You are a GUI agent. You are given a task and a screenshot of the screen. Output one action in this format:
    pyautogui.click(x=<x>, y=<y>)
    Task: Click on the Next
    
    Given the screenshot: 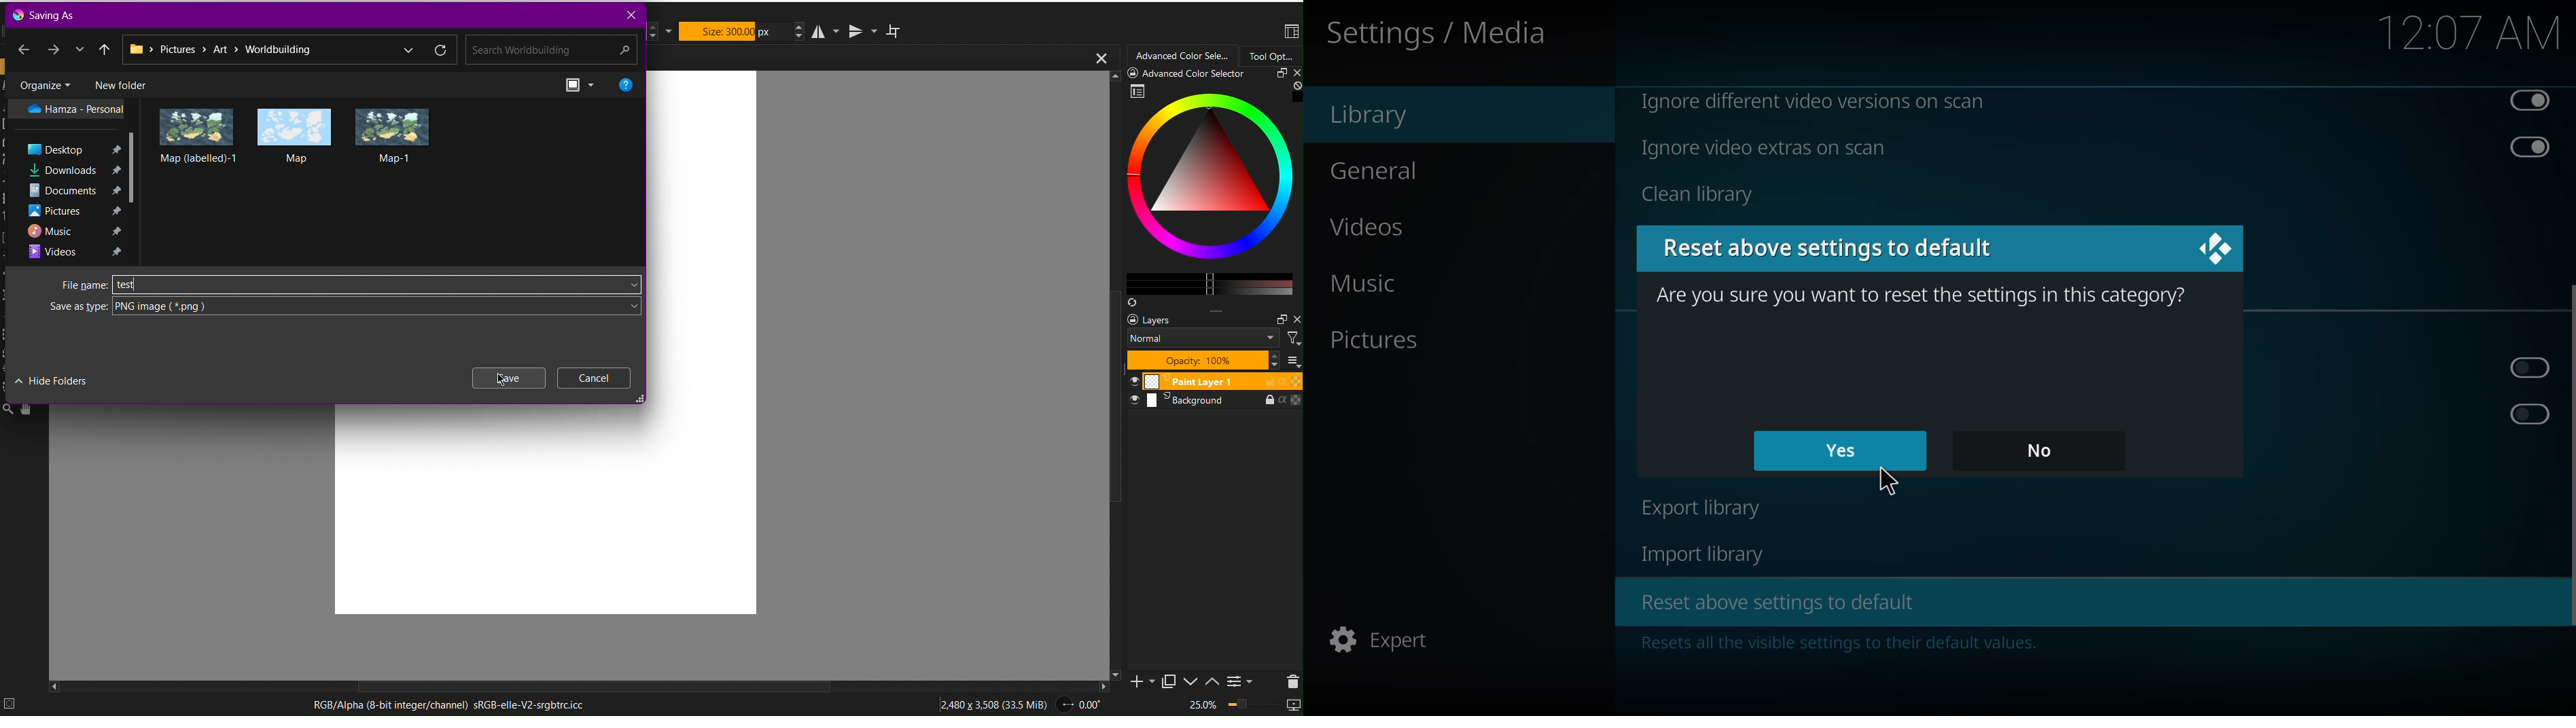 What is the action you would take?
    pyautogui.click(x=54, y=48)
    